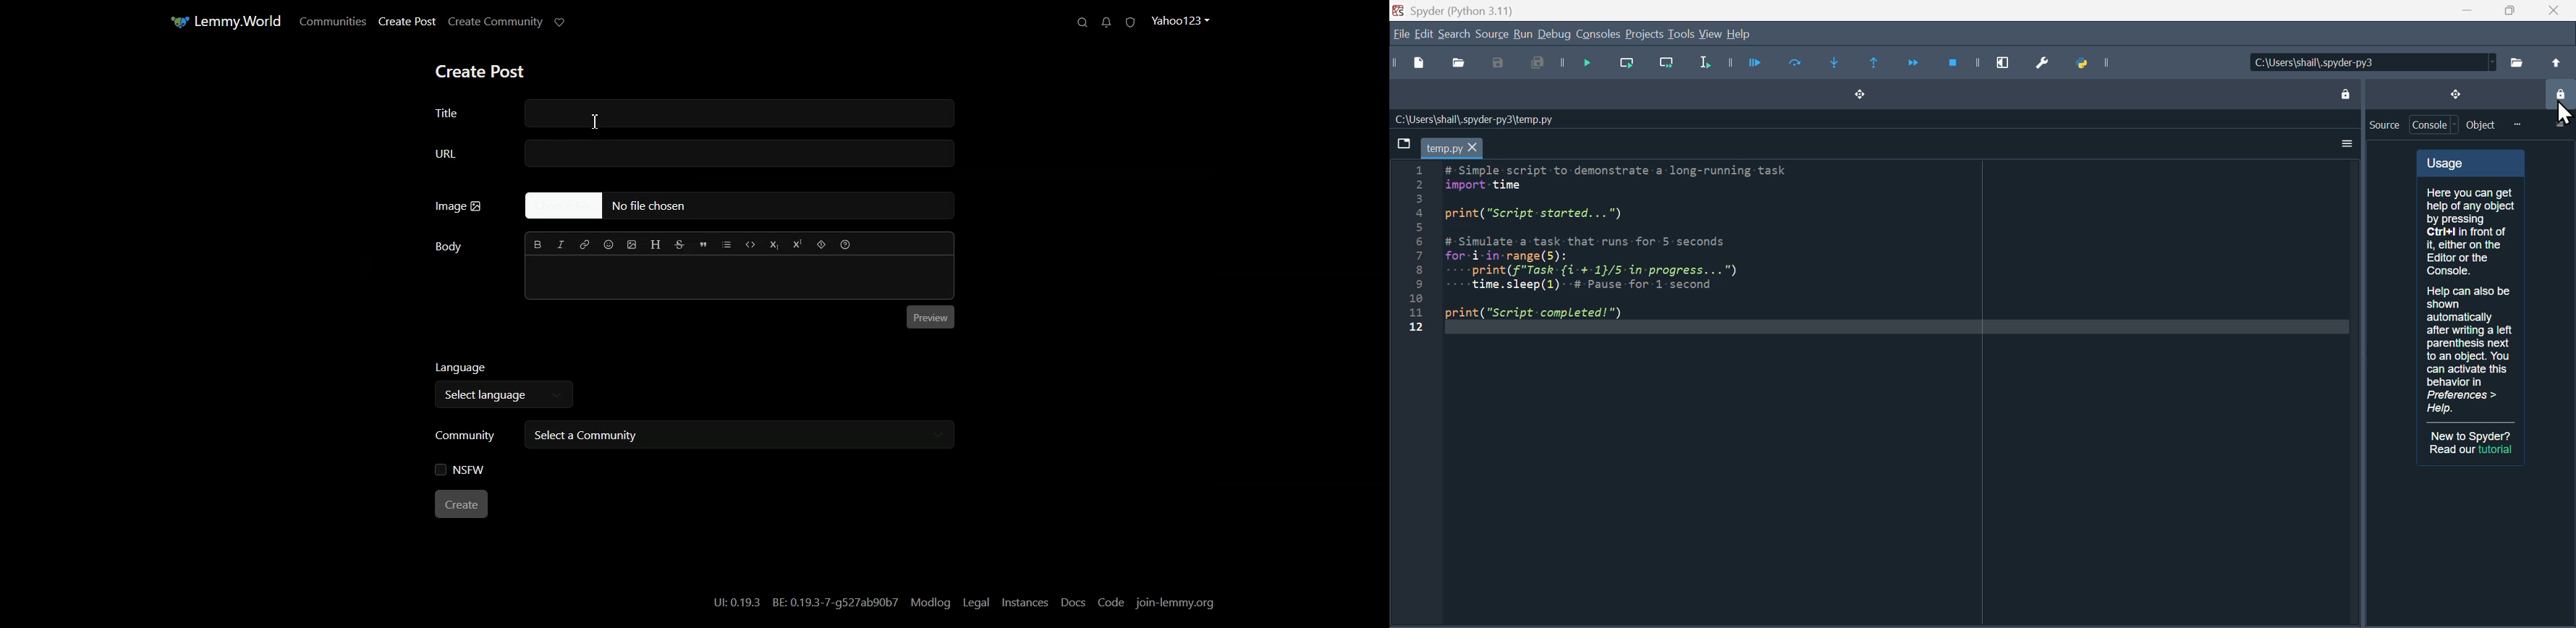  What do you see at coordinates (2555, 62) in the screenshot?
I see `change to parent directory` at bounding box center [2555, 62].